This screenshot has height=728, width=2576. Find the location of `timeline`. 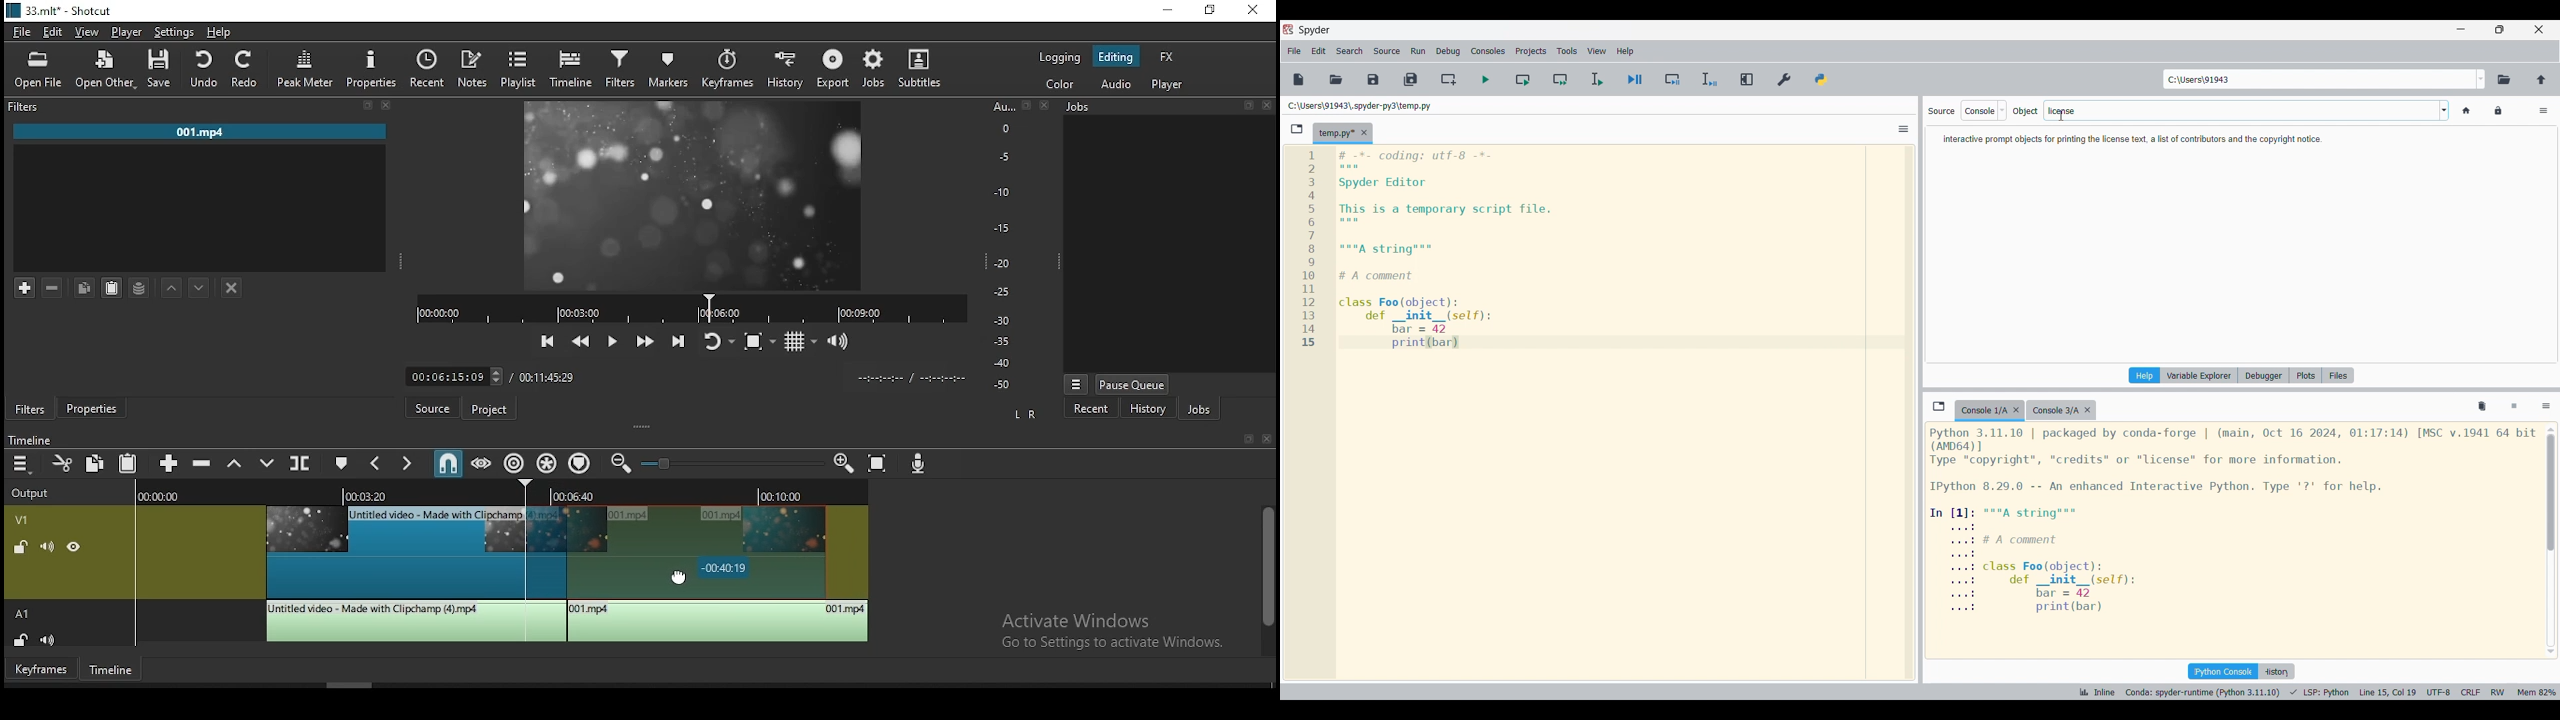

timeline is located at coordinates (111, 671).